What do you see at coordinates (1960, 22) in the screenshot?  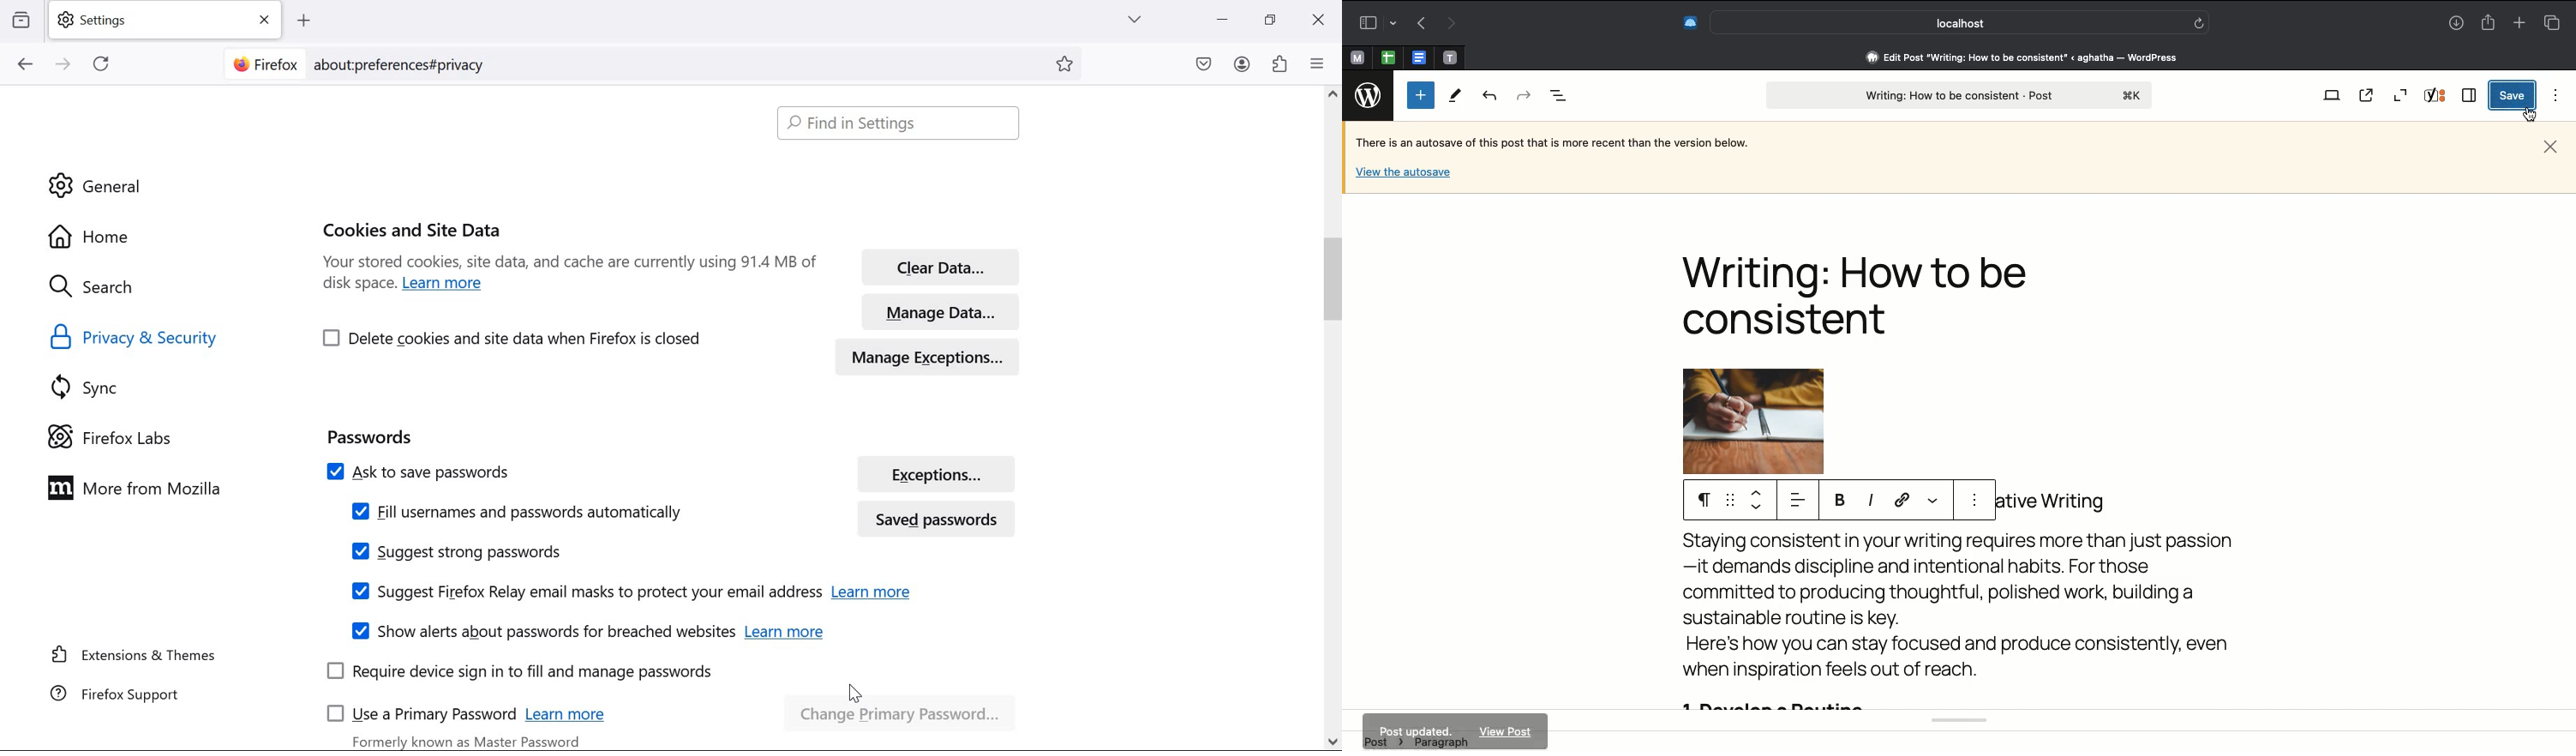 I see `Search bar` at bounding box center [1960, 22].